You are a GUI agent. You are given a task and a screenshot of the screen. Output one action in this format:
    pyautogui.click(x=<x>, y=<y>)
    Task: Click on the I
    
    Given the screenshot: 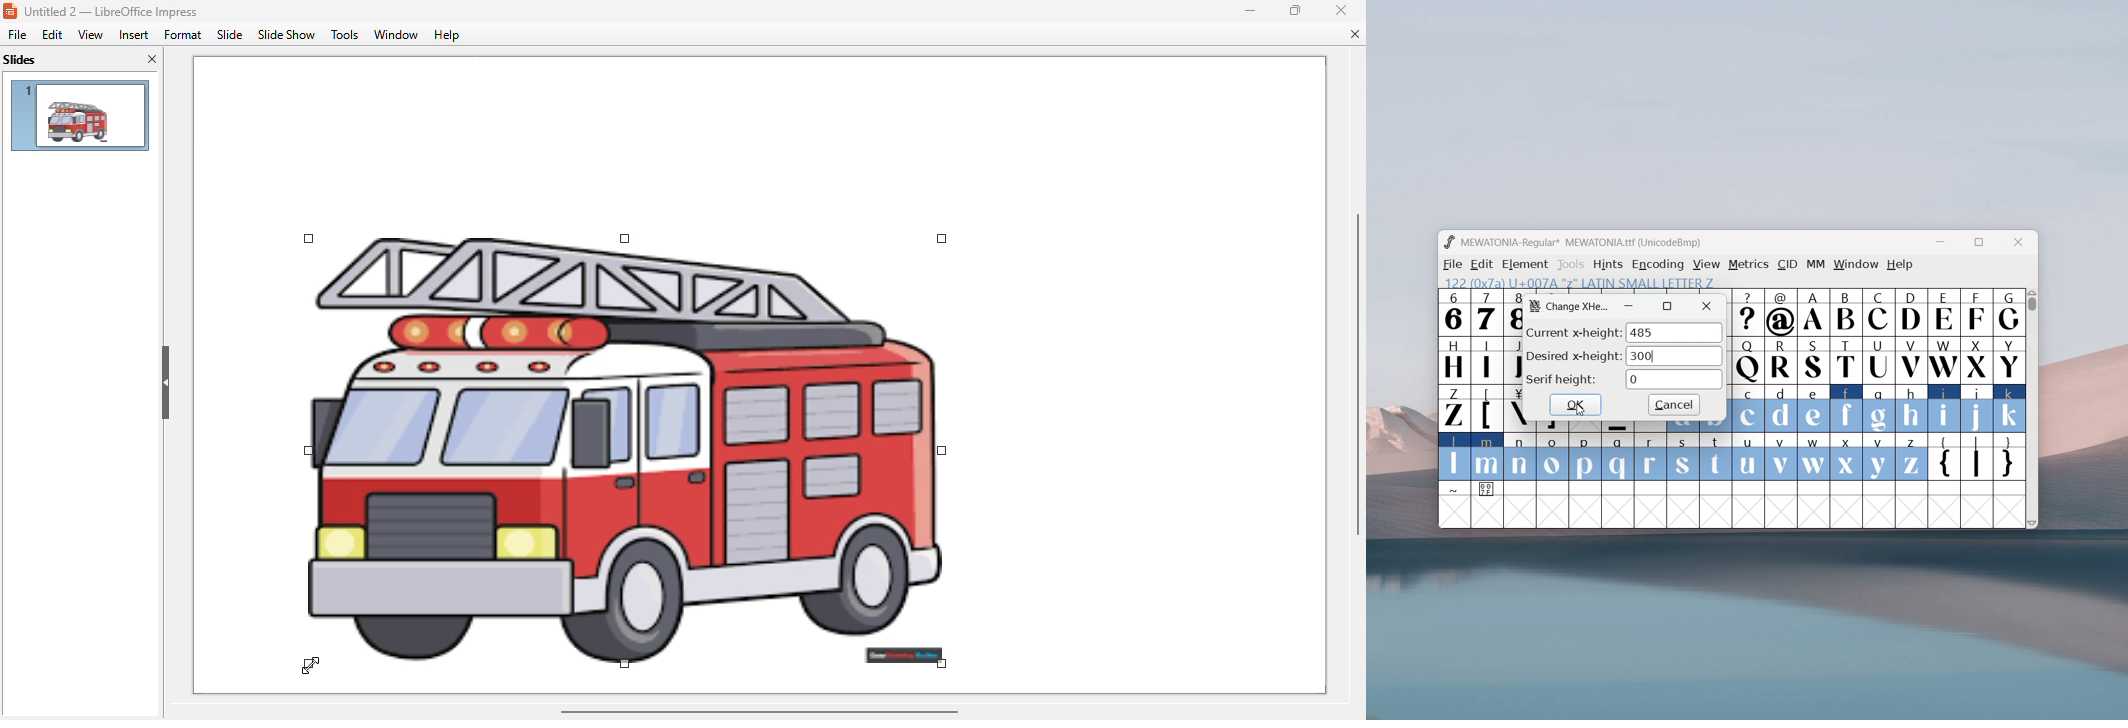 What is the action you would take?
    pyautogui.click(x=1487, y=359)
    